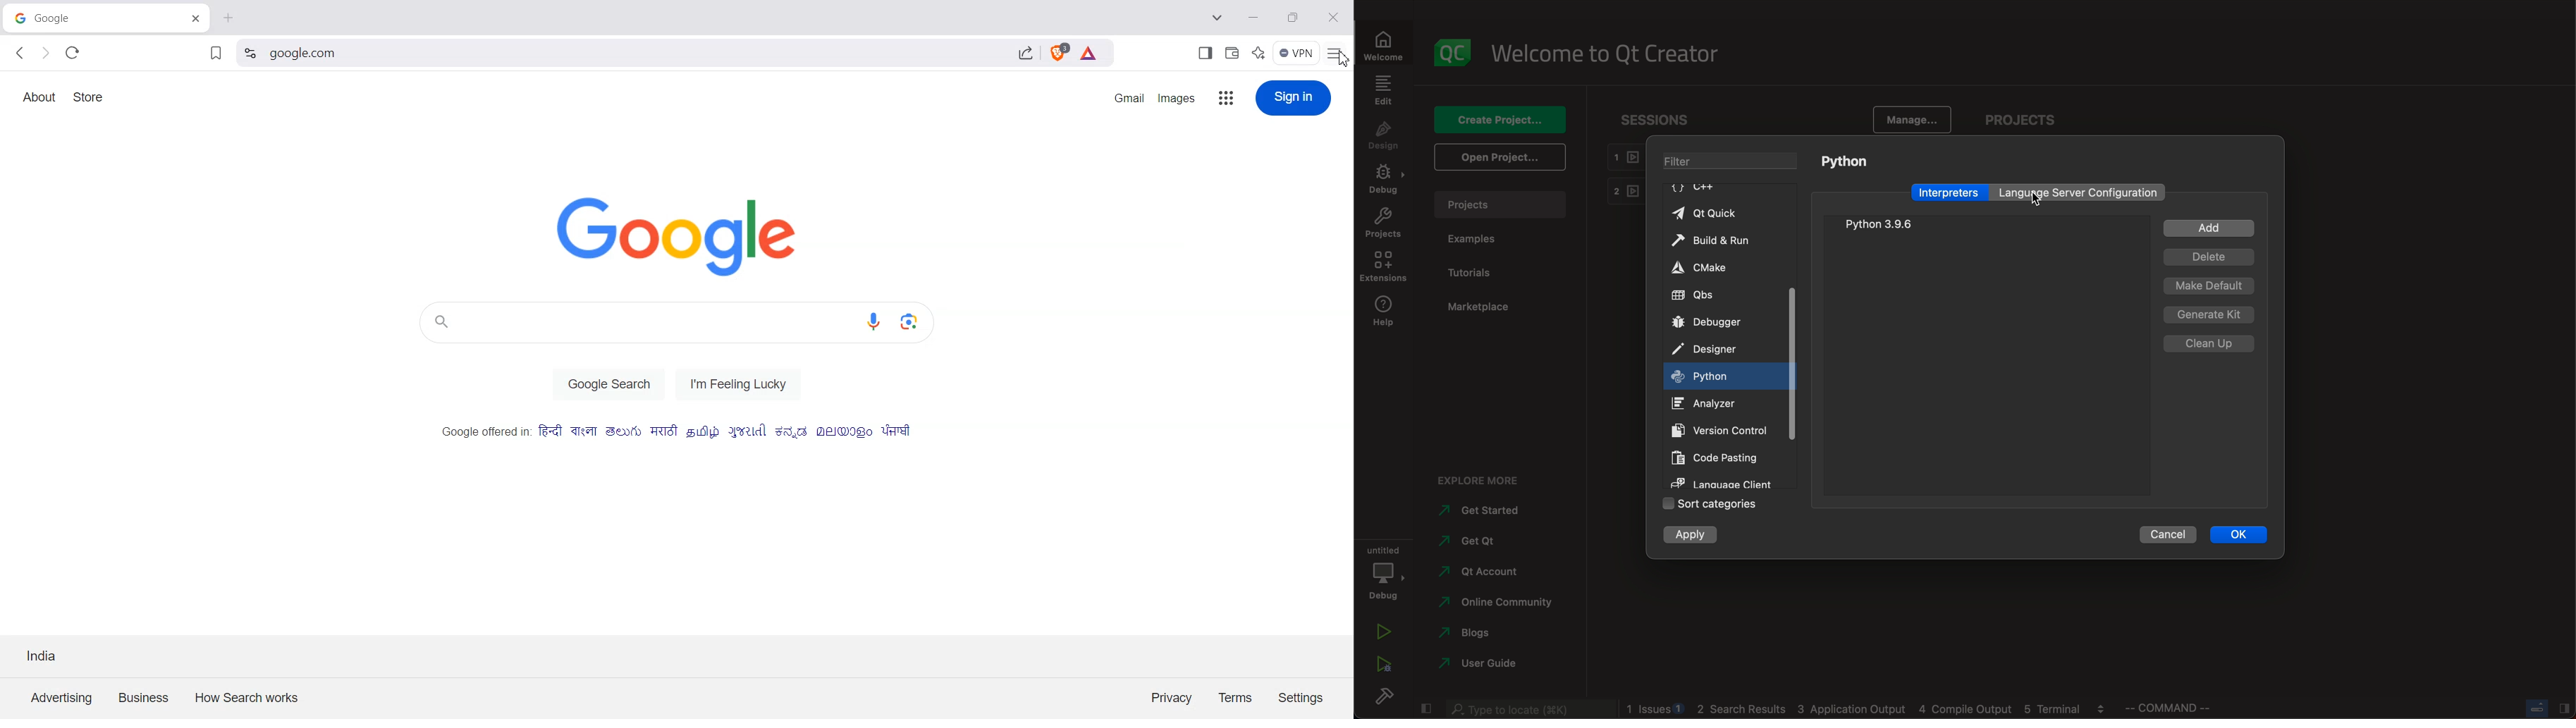  I want to click on interpreters, so click(1950, 191).